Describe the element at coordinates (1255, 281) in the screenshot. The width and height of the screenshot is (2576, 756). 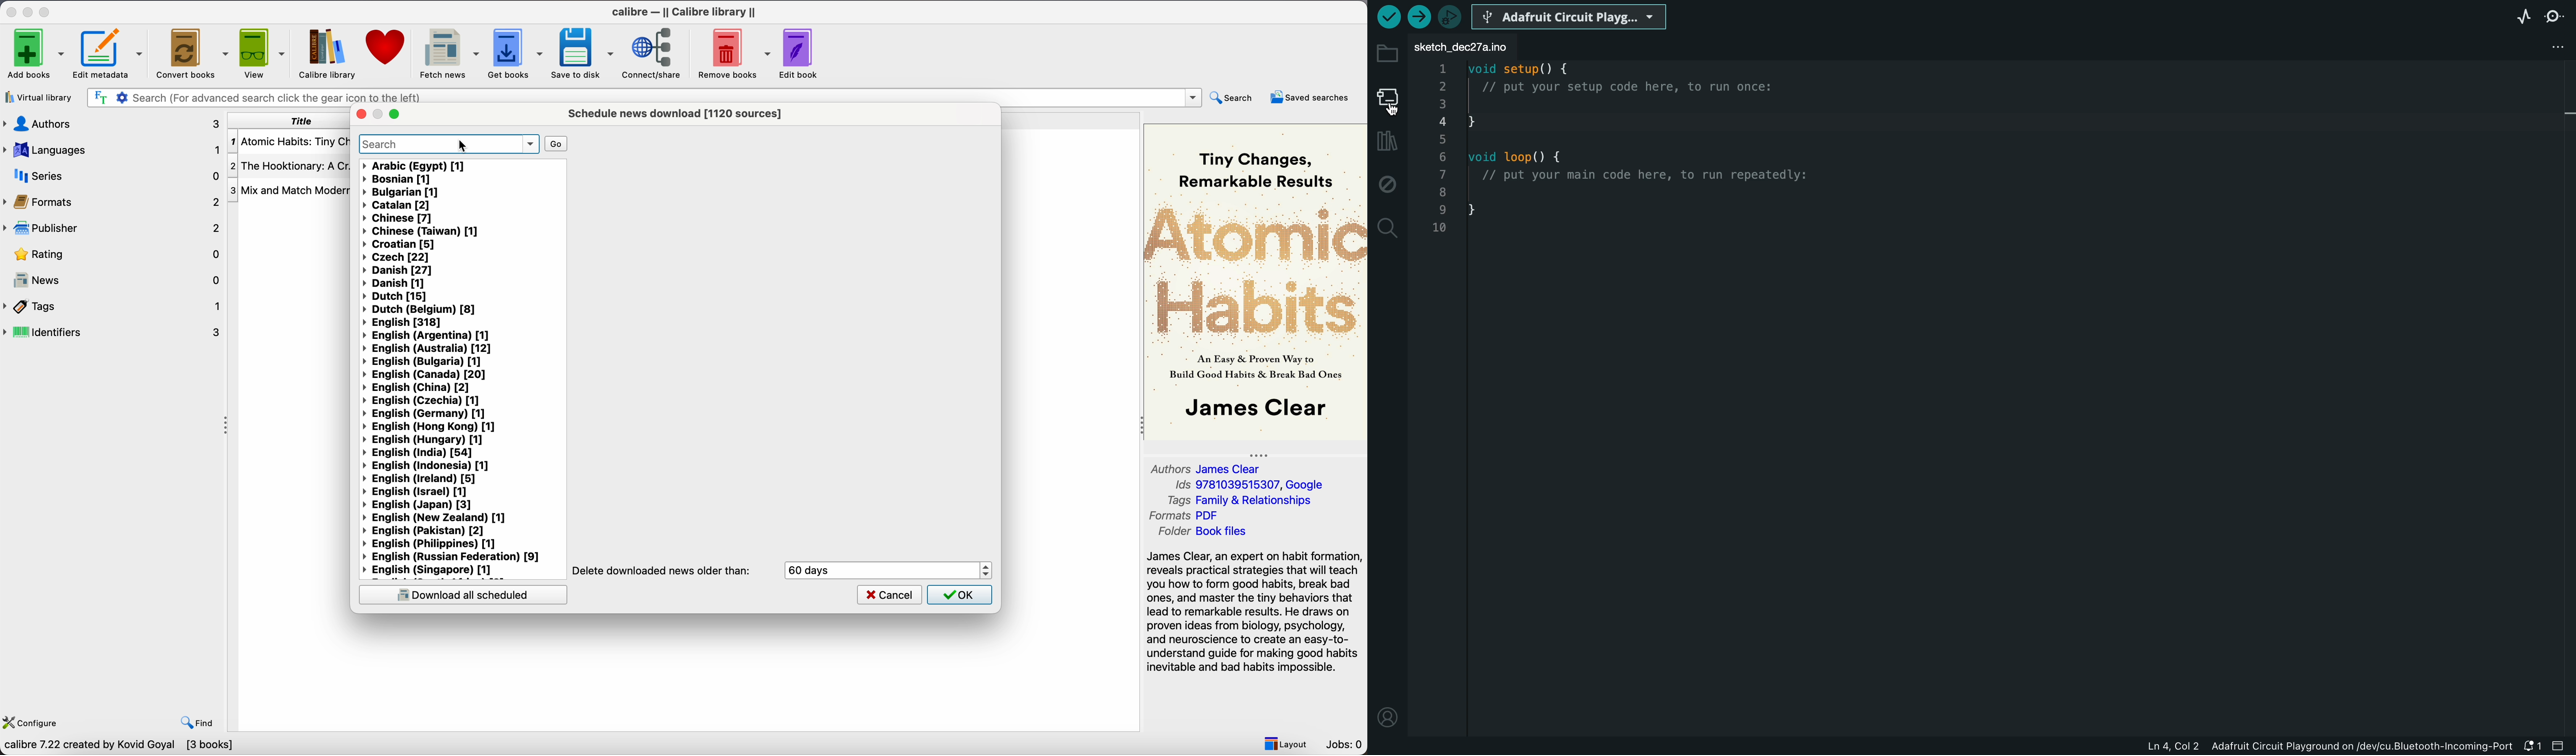
I see `book cover preview` at that location.